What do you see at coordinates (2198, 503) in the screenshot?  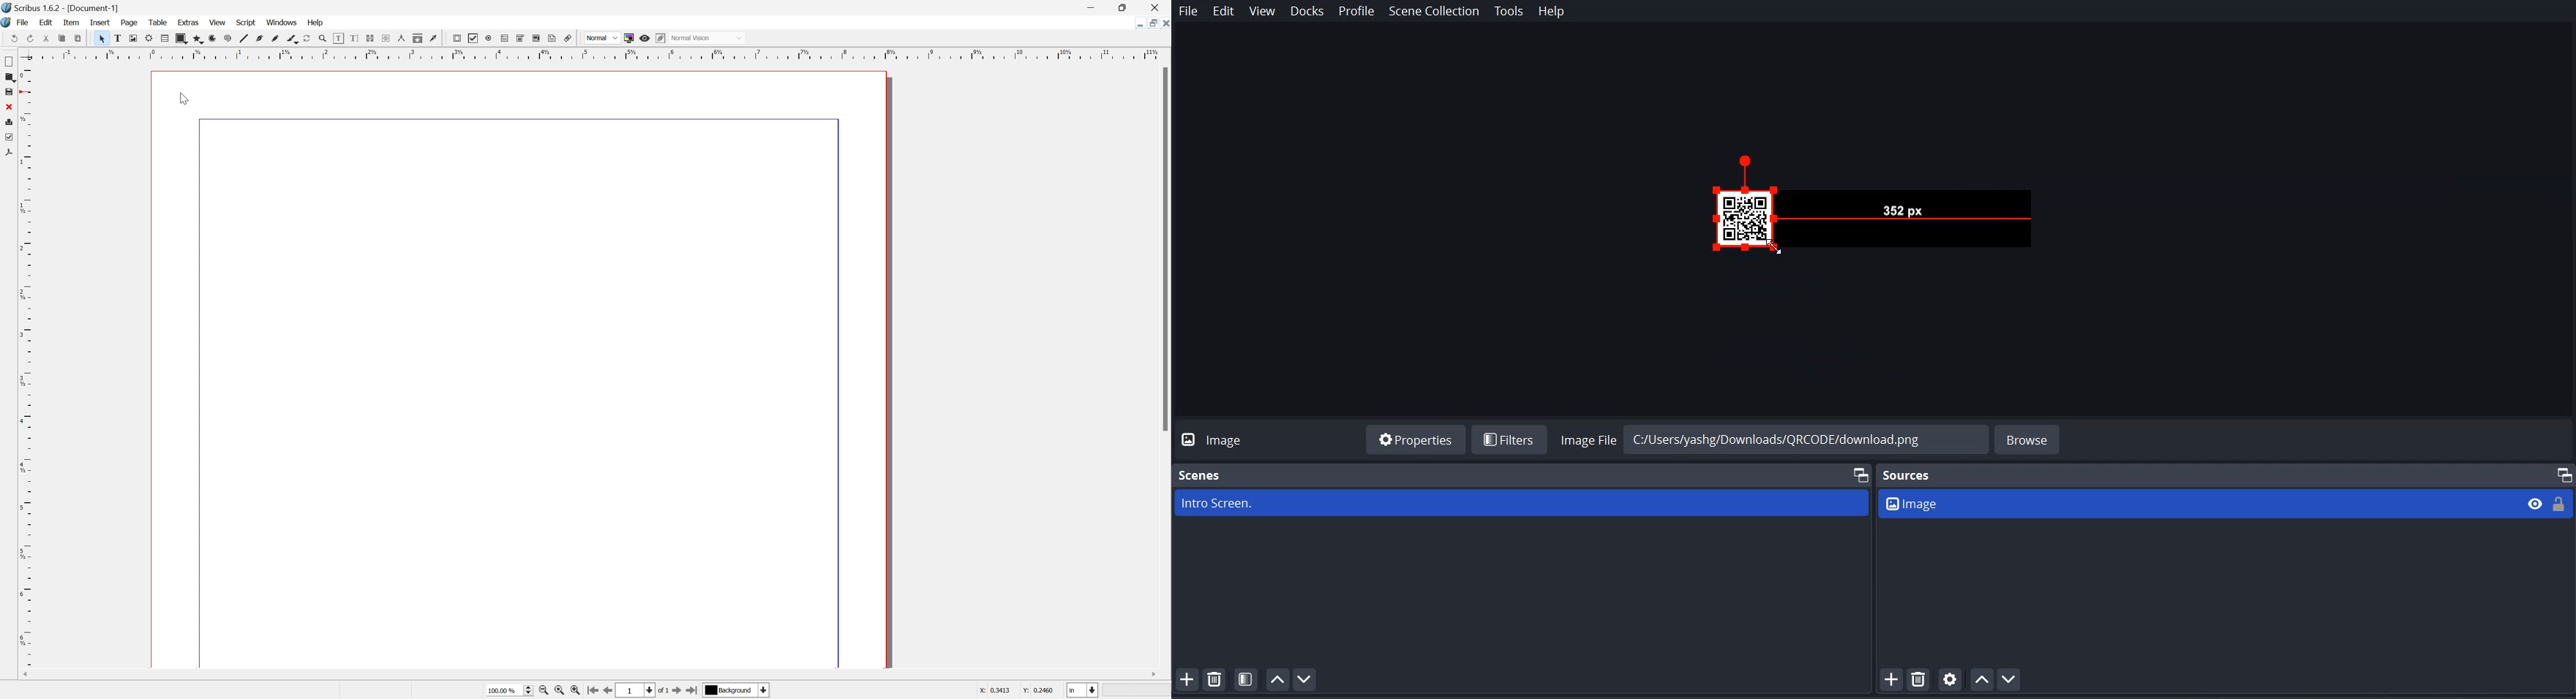 I see `Image` at bounding box center [2198, 503].